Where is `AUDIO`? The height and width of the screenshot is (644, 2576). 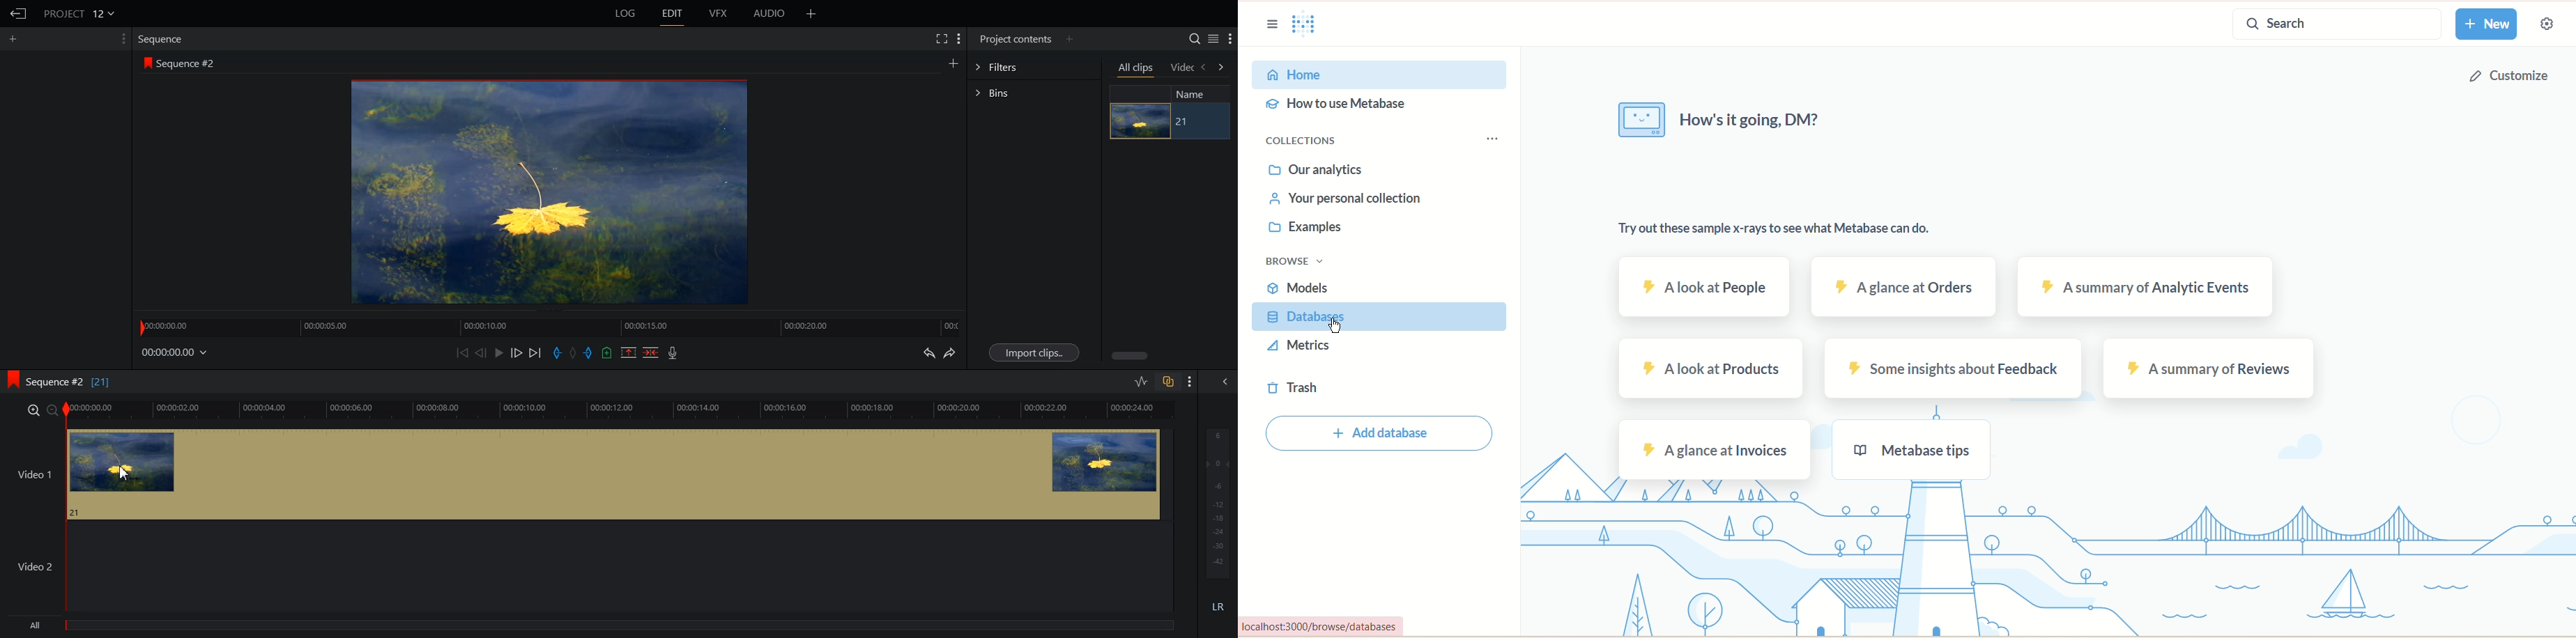
AUDIO is located at coordinates (770, 14).